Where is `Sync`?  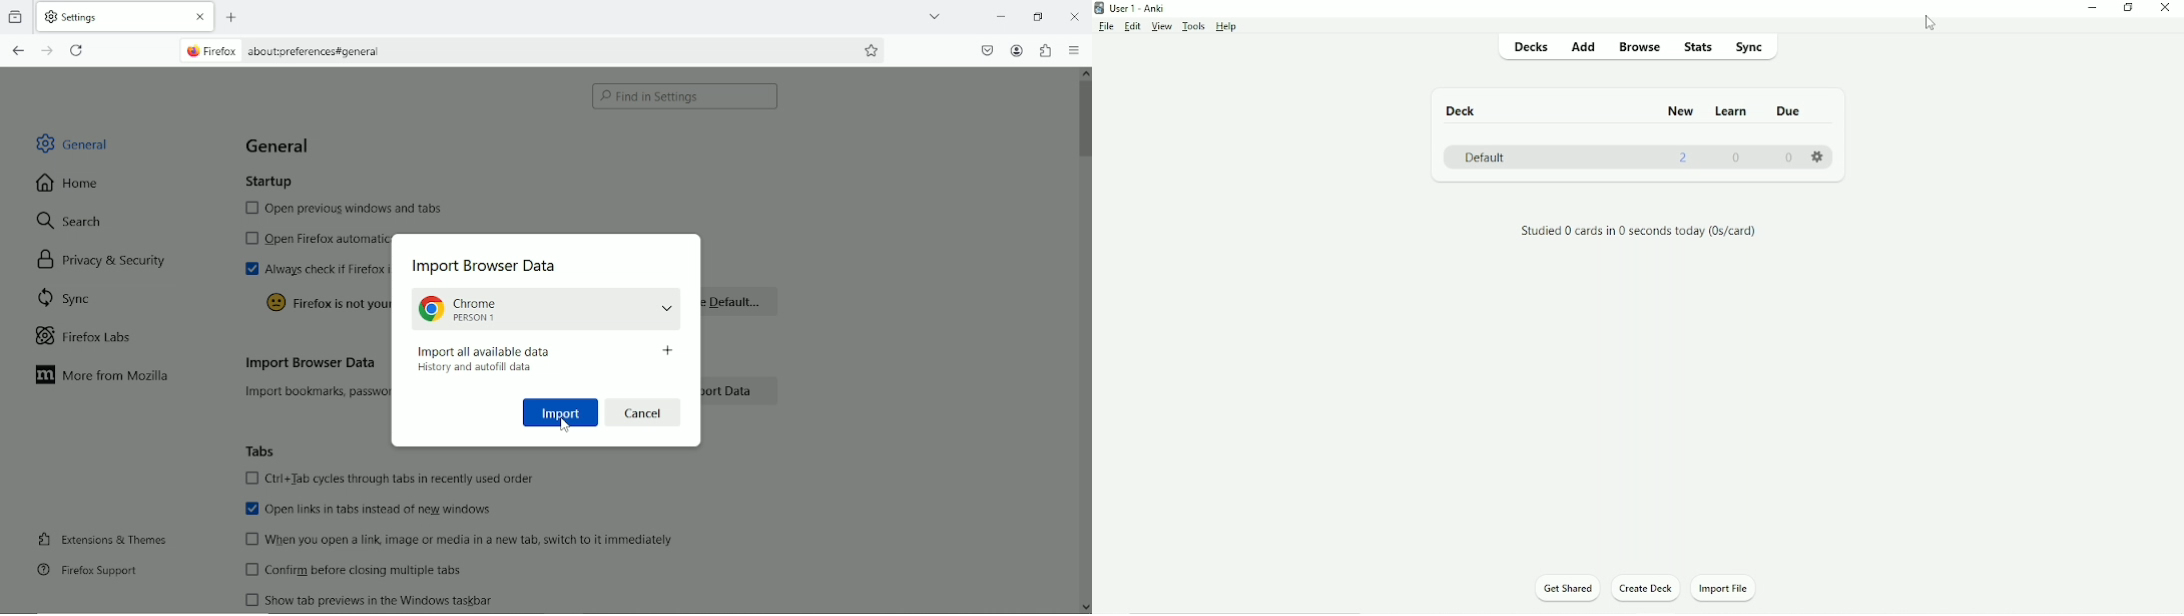 Sync is located at coordinates (71, 298).